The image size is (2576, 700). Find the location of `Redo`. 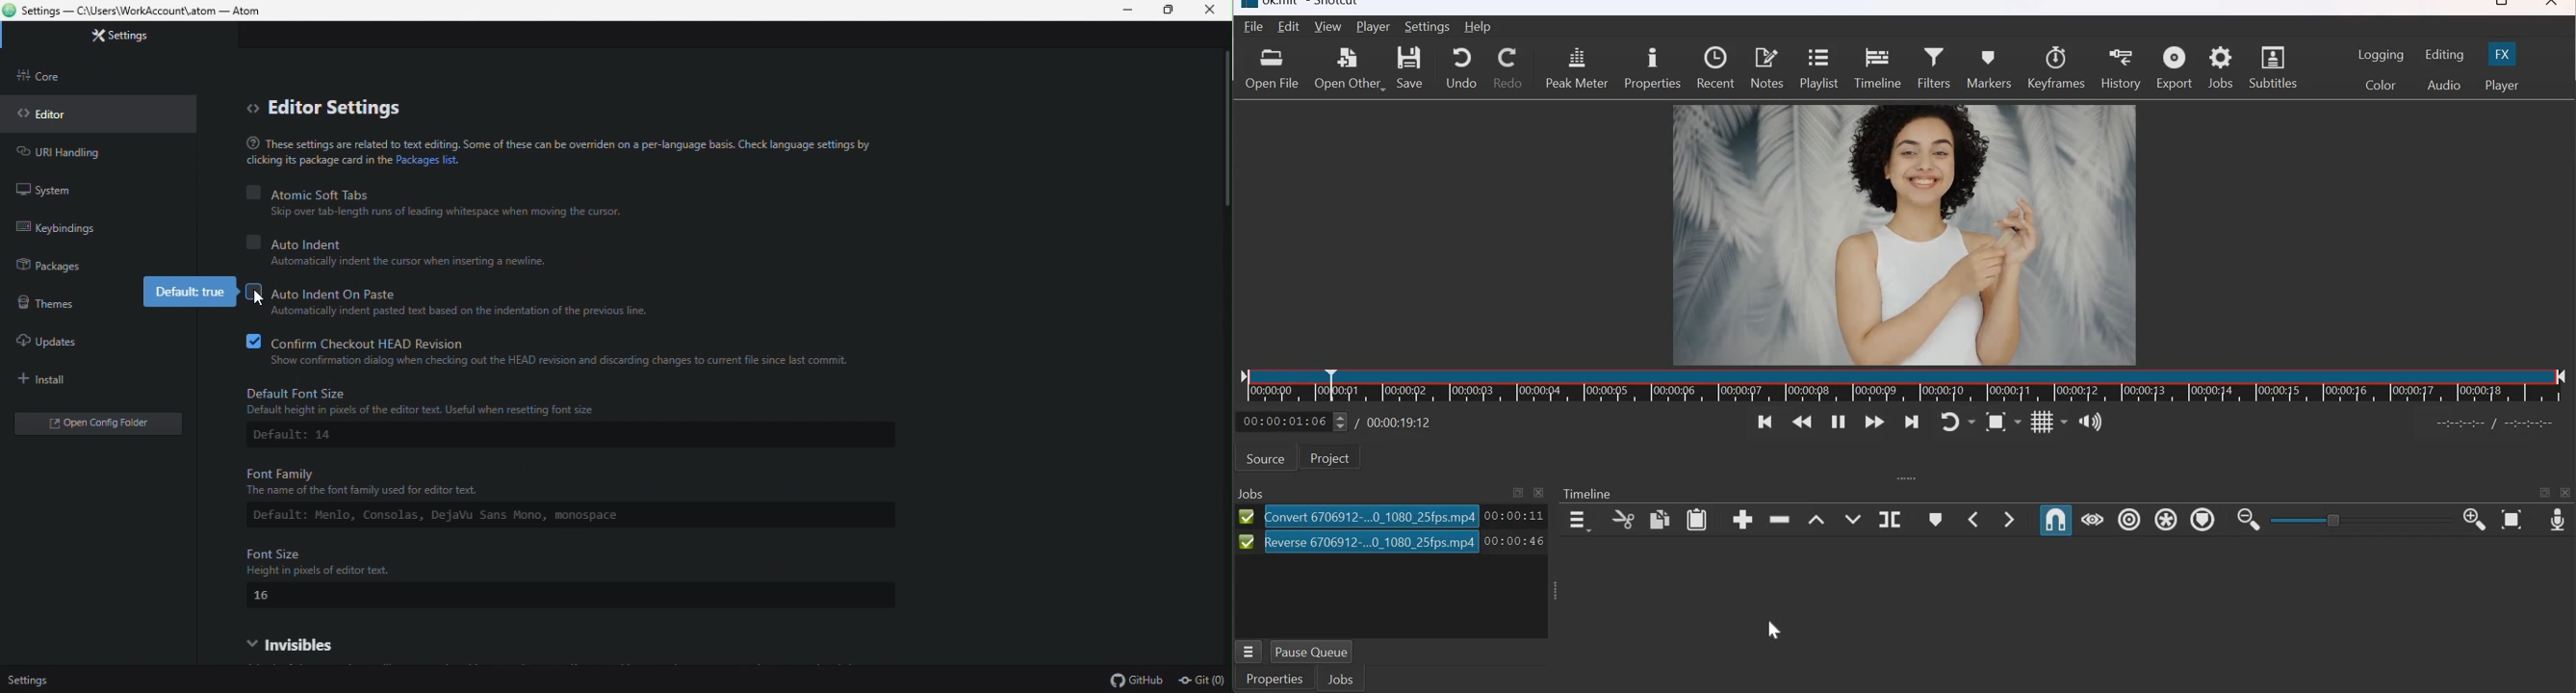

Redo is located at coordinates (1508, 68).